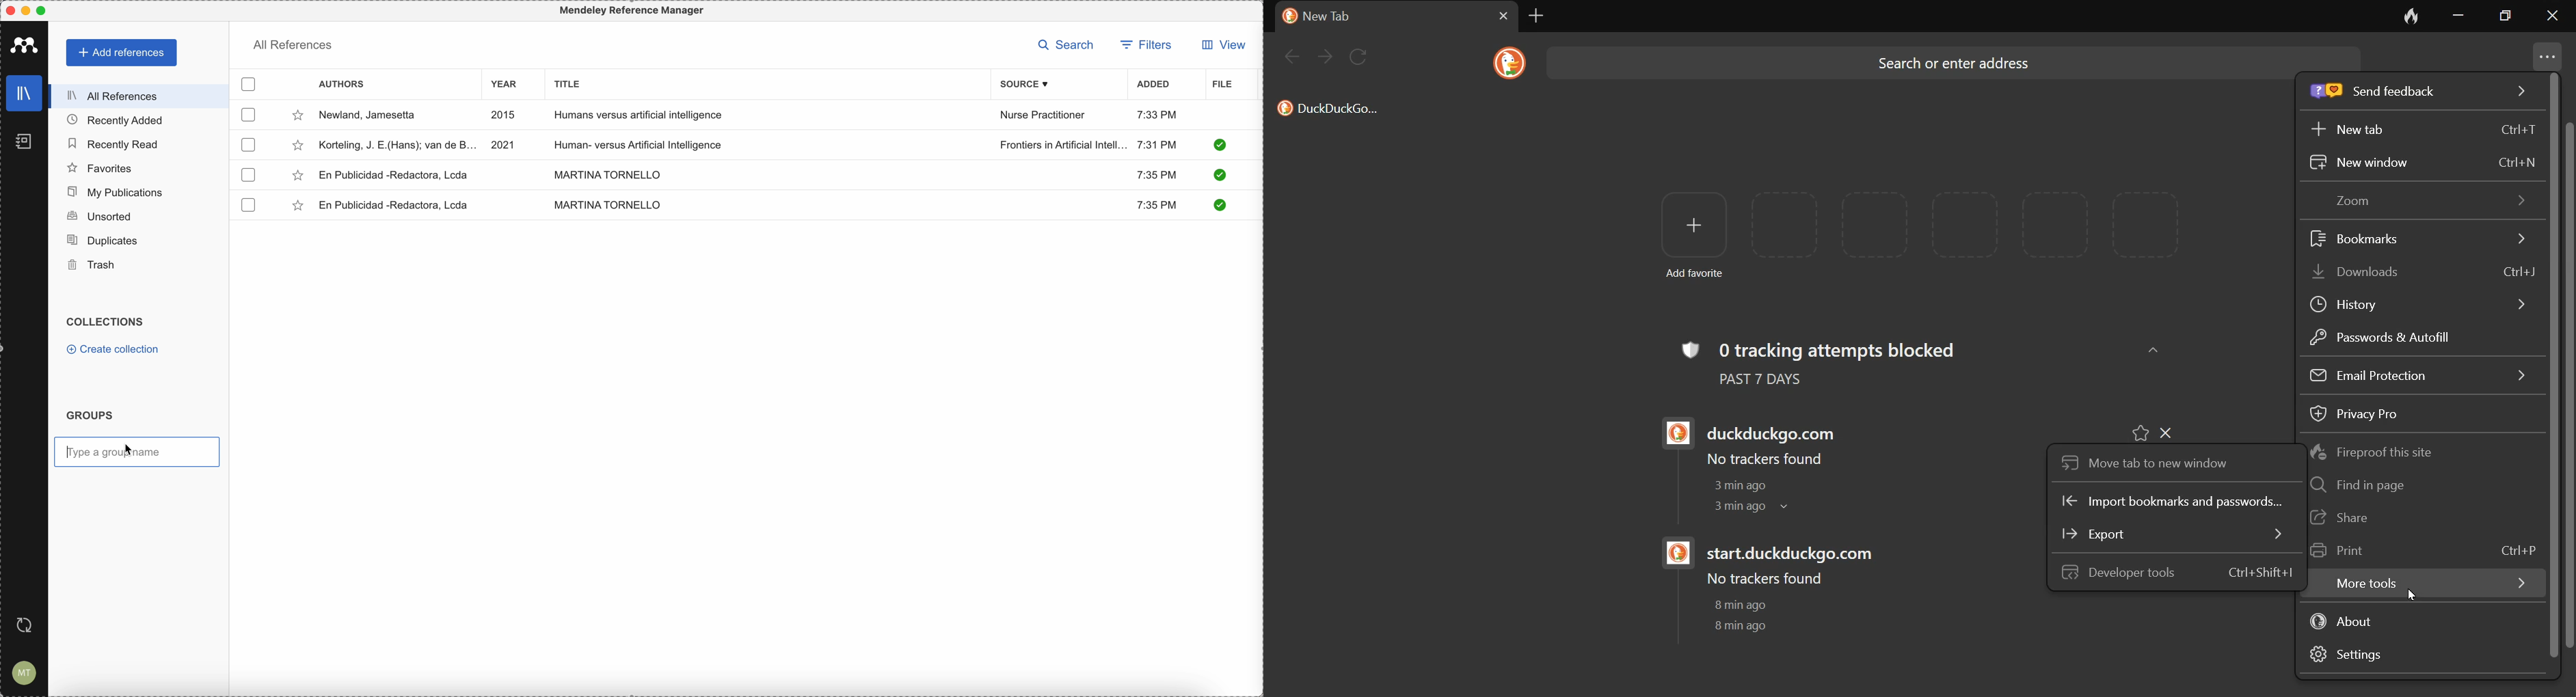 Image resolution: width=2576 pixels, height=700 pixels. Describe the element at coordinates (1219, 205) in the screenshot. I see `check it` at that location.